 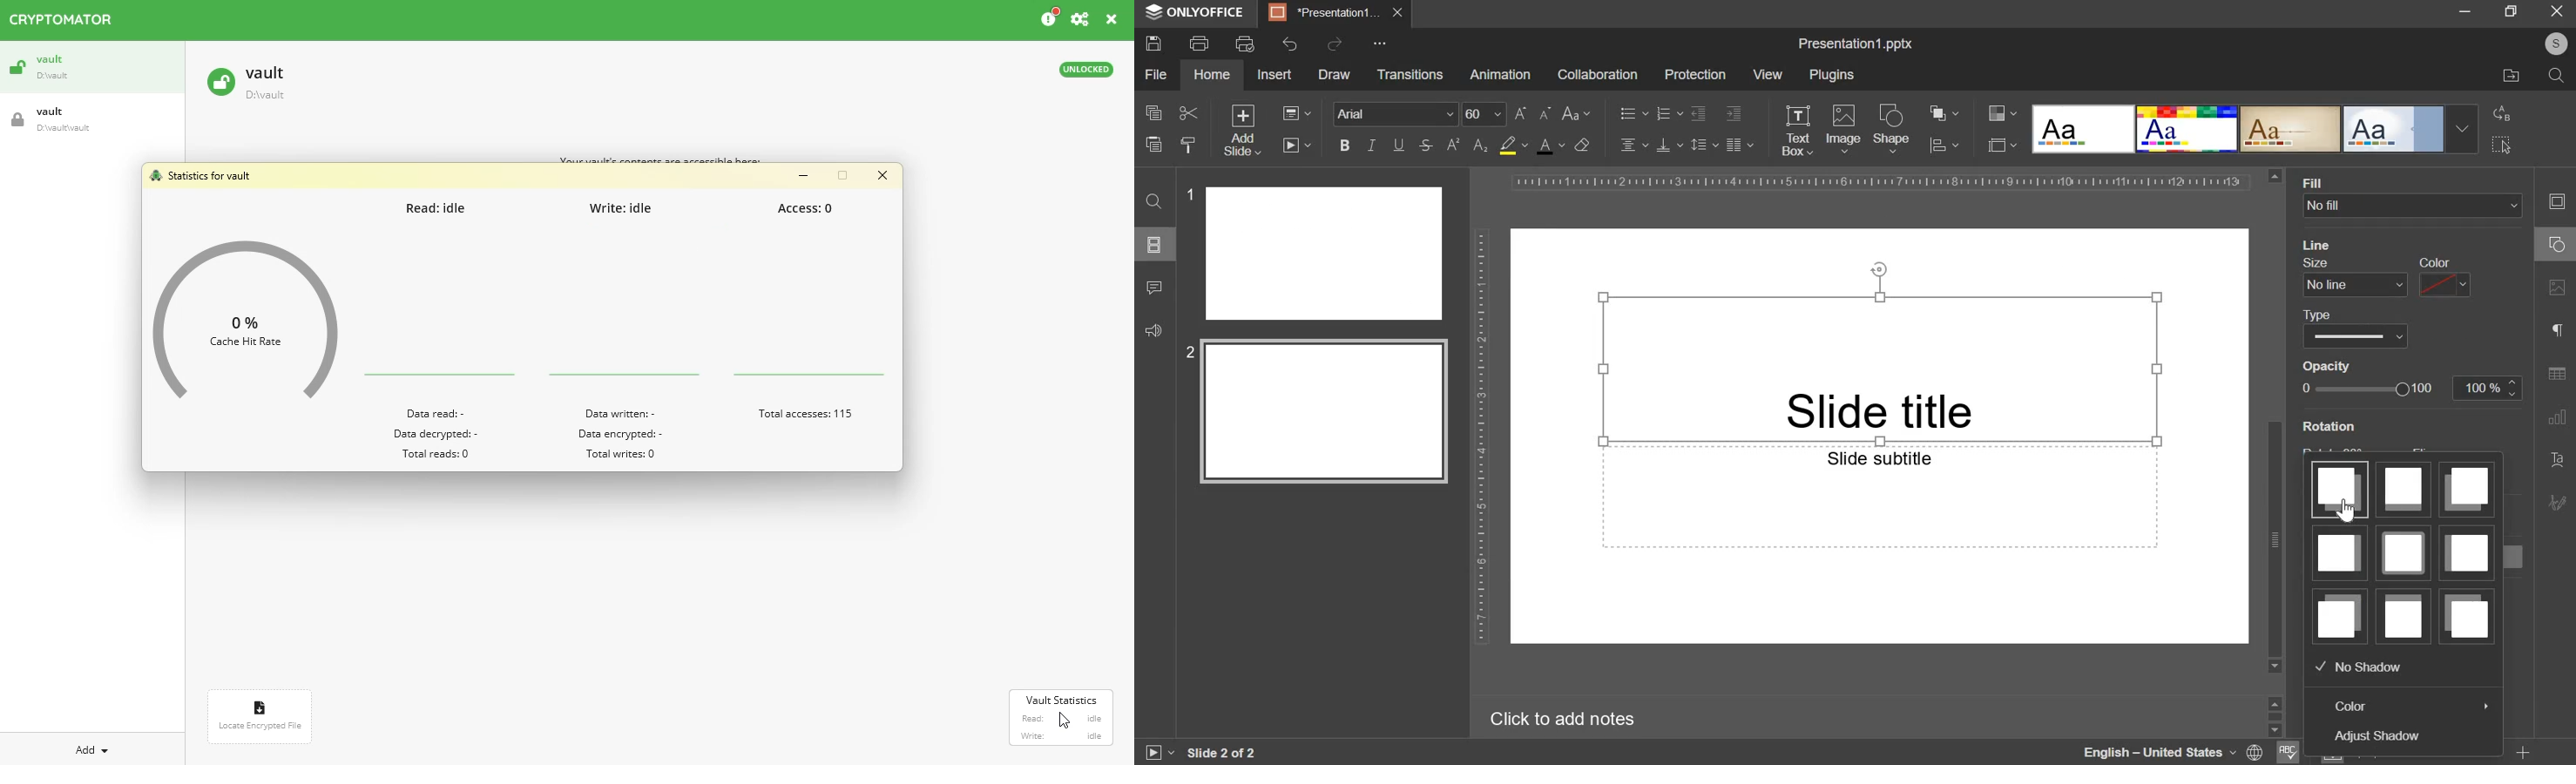 I want to click on text art settings, so click(x=2561, y=460).